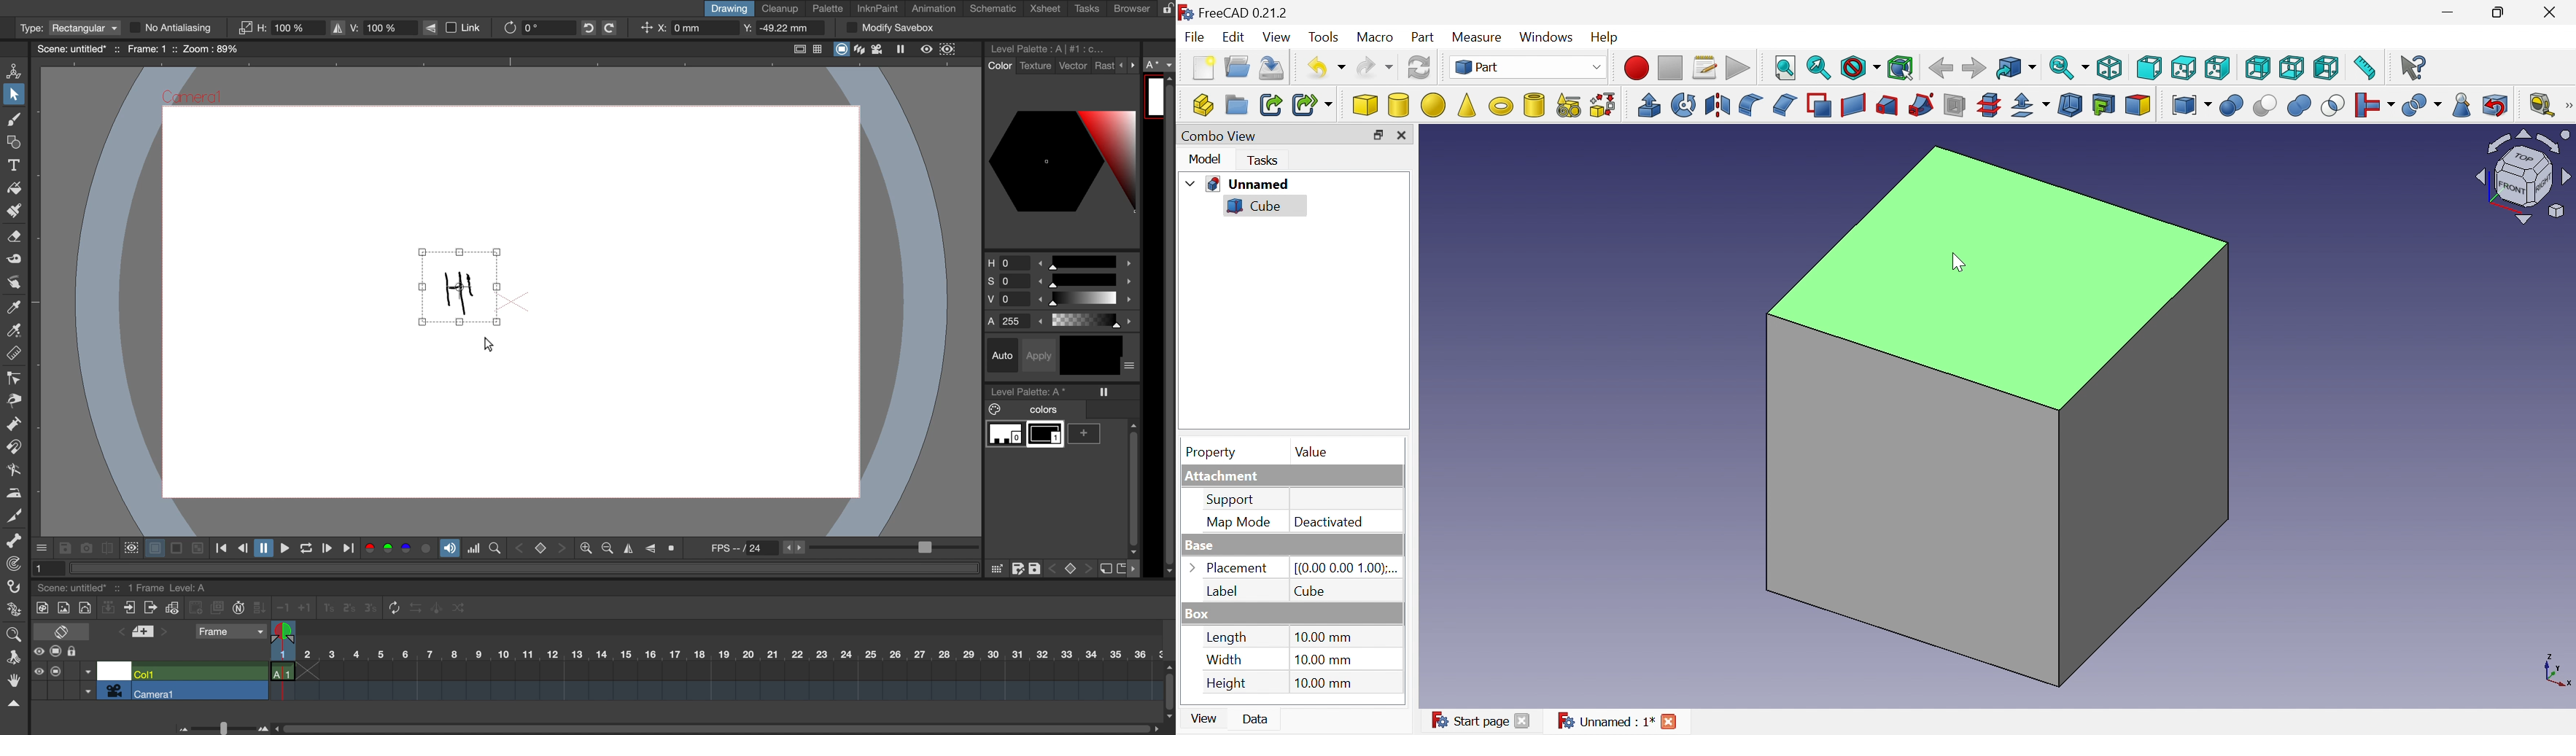 This screenshot has height=756, width=2576. I want to click on camera view, so click(879, 49).